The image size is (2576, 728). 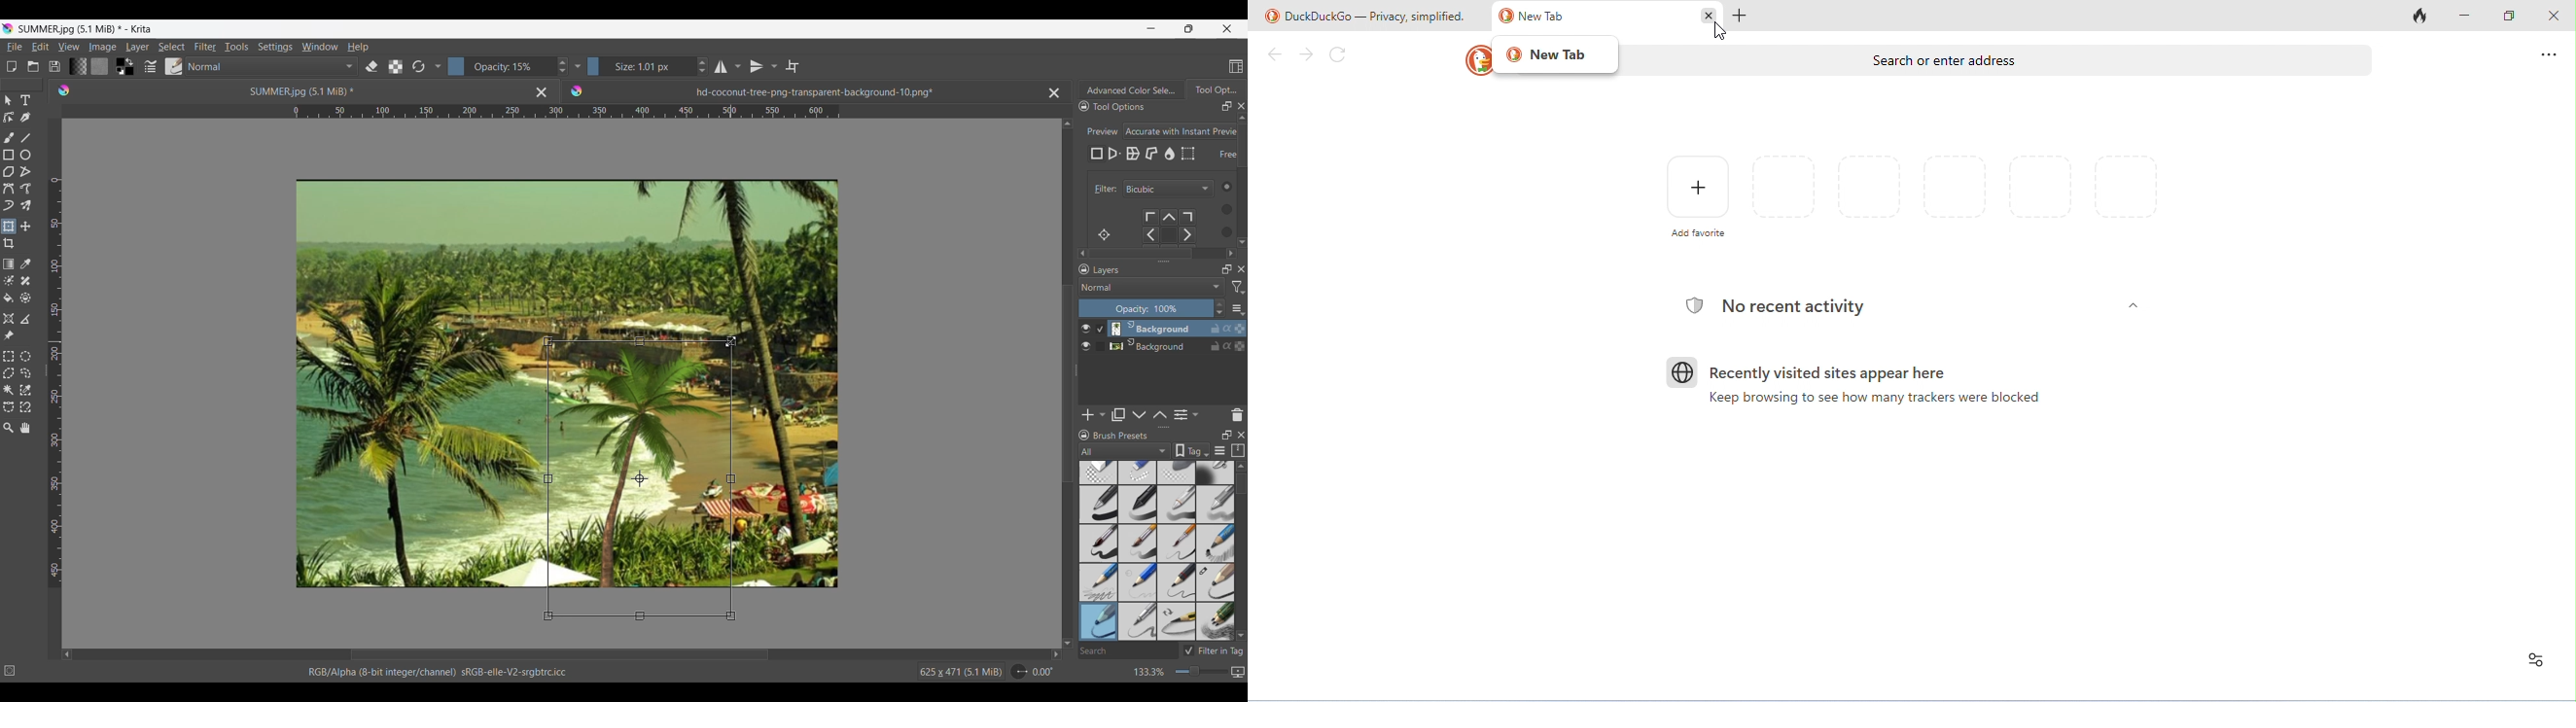 What do you see at coordinates (2537, 659) in the screenshot?
I see `favorites and recent activity` at bounding box center [2537, 659].